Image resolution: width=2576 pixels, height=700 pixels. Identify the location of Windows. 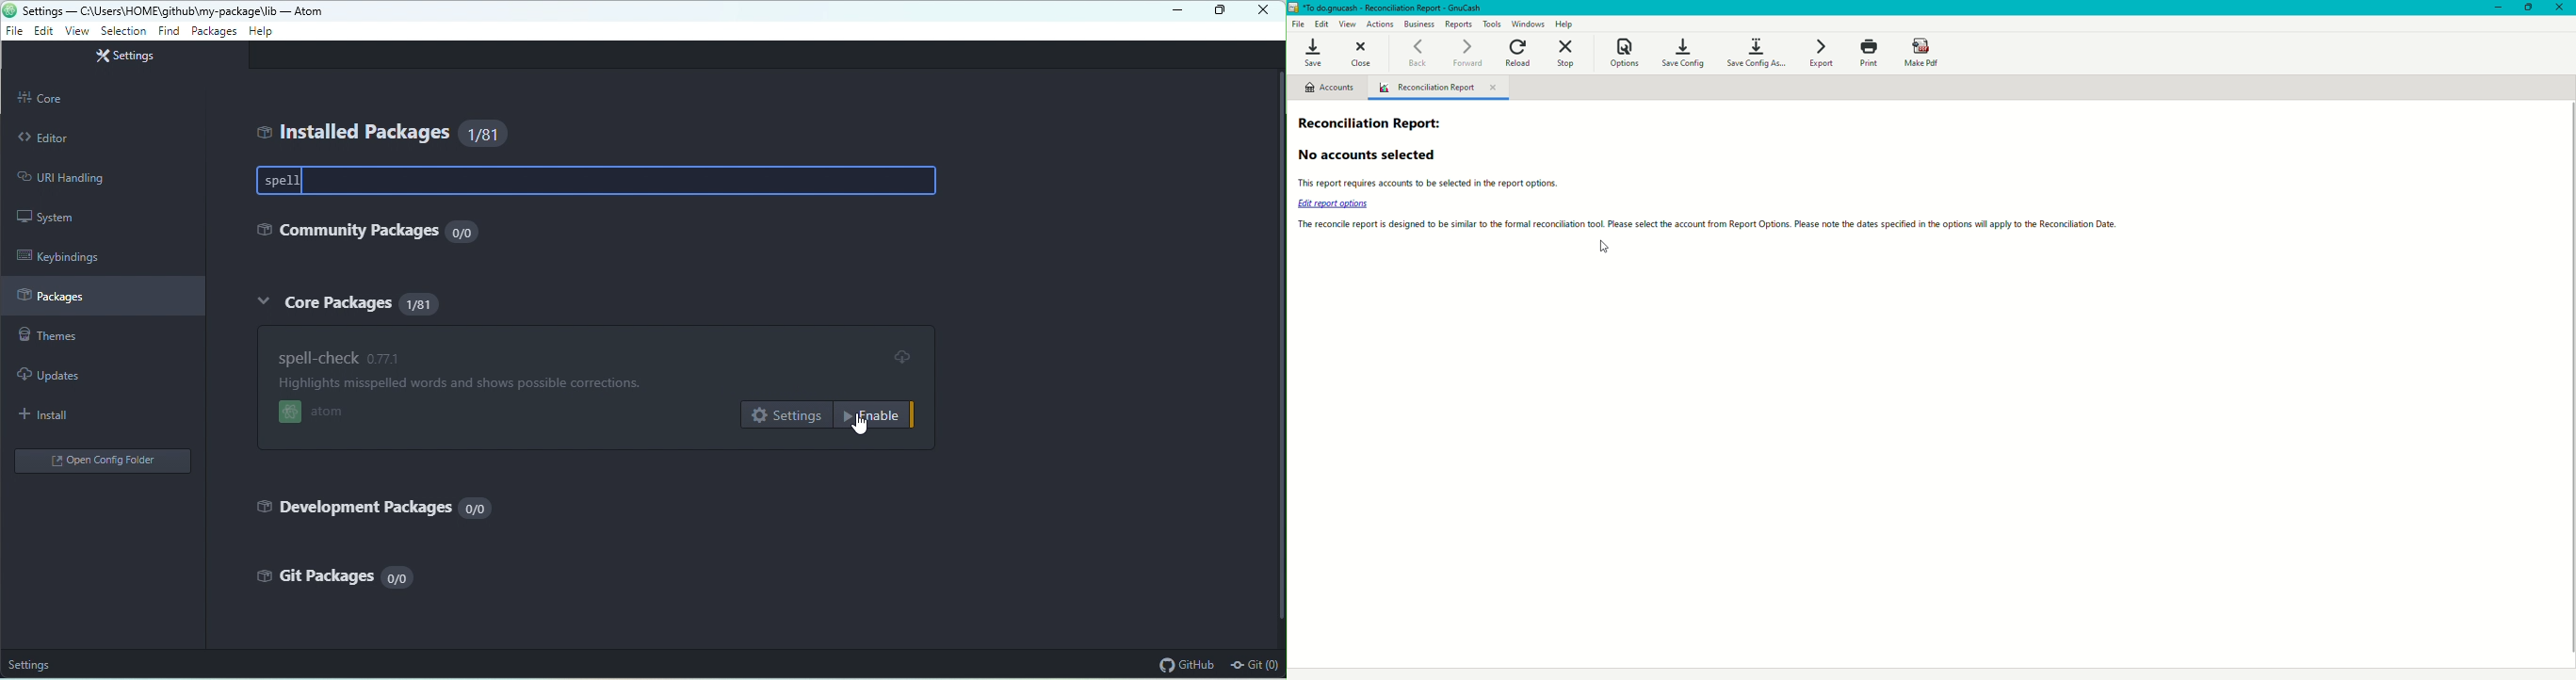
(1531, 24).